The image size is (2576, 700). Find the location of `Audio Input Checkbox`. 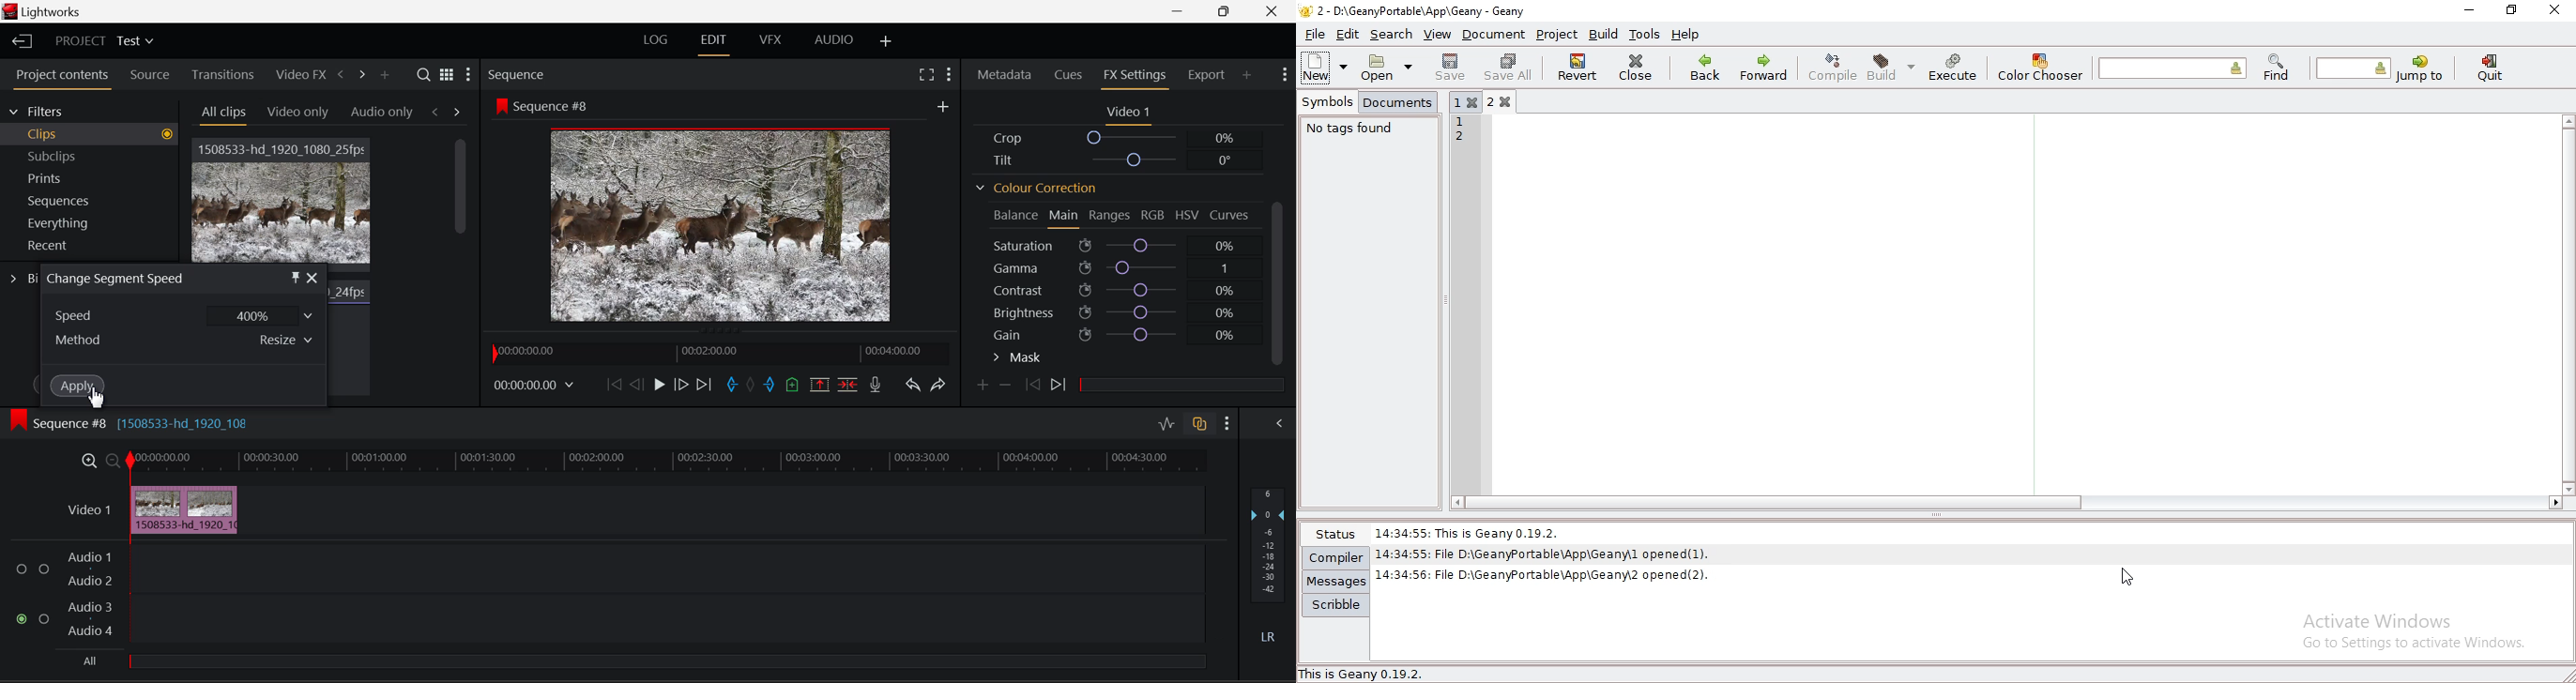

Audio Input Checkbox is located at coordinates (44, 620).